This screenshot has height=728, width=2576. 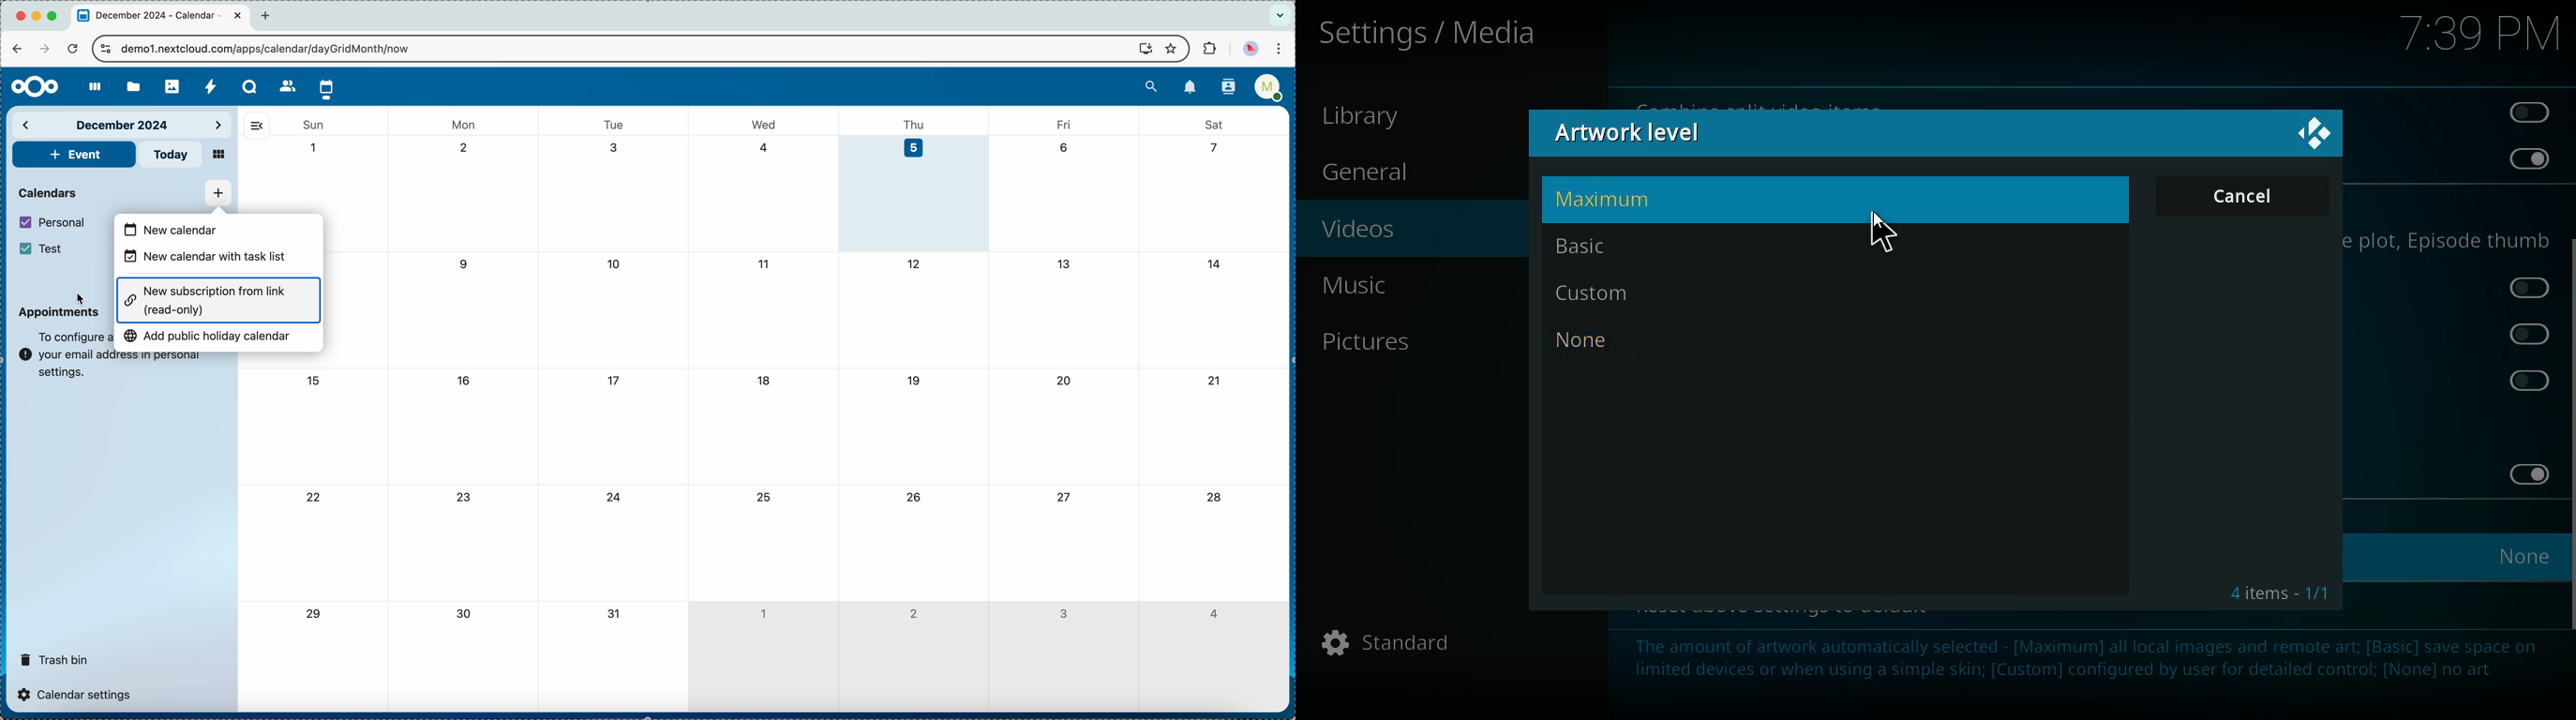 What do you see at coordinates (2477, 36) in the screenshot?
I see `time` at bounding box center [2477, 36].